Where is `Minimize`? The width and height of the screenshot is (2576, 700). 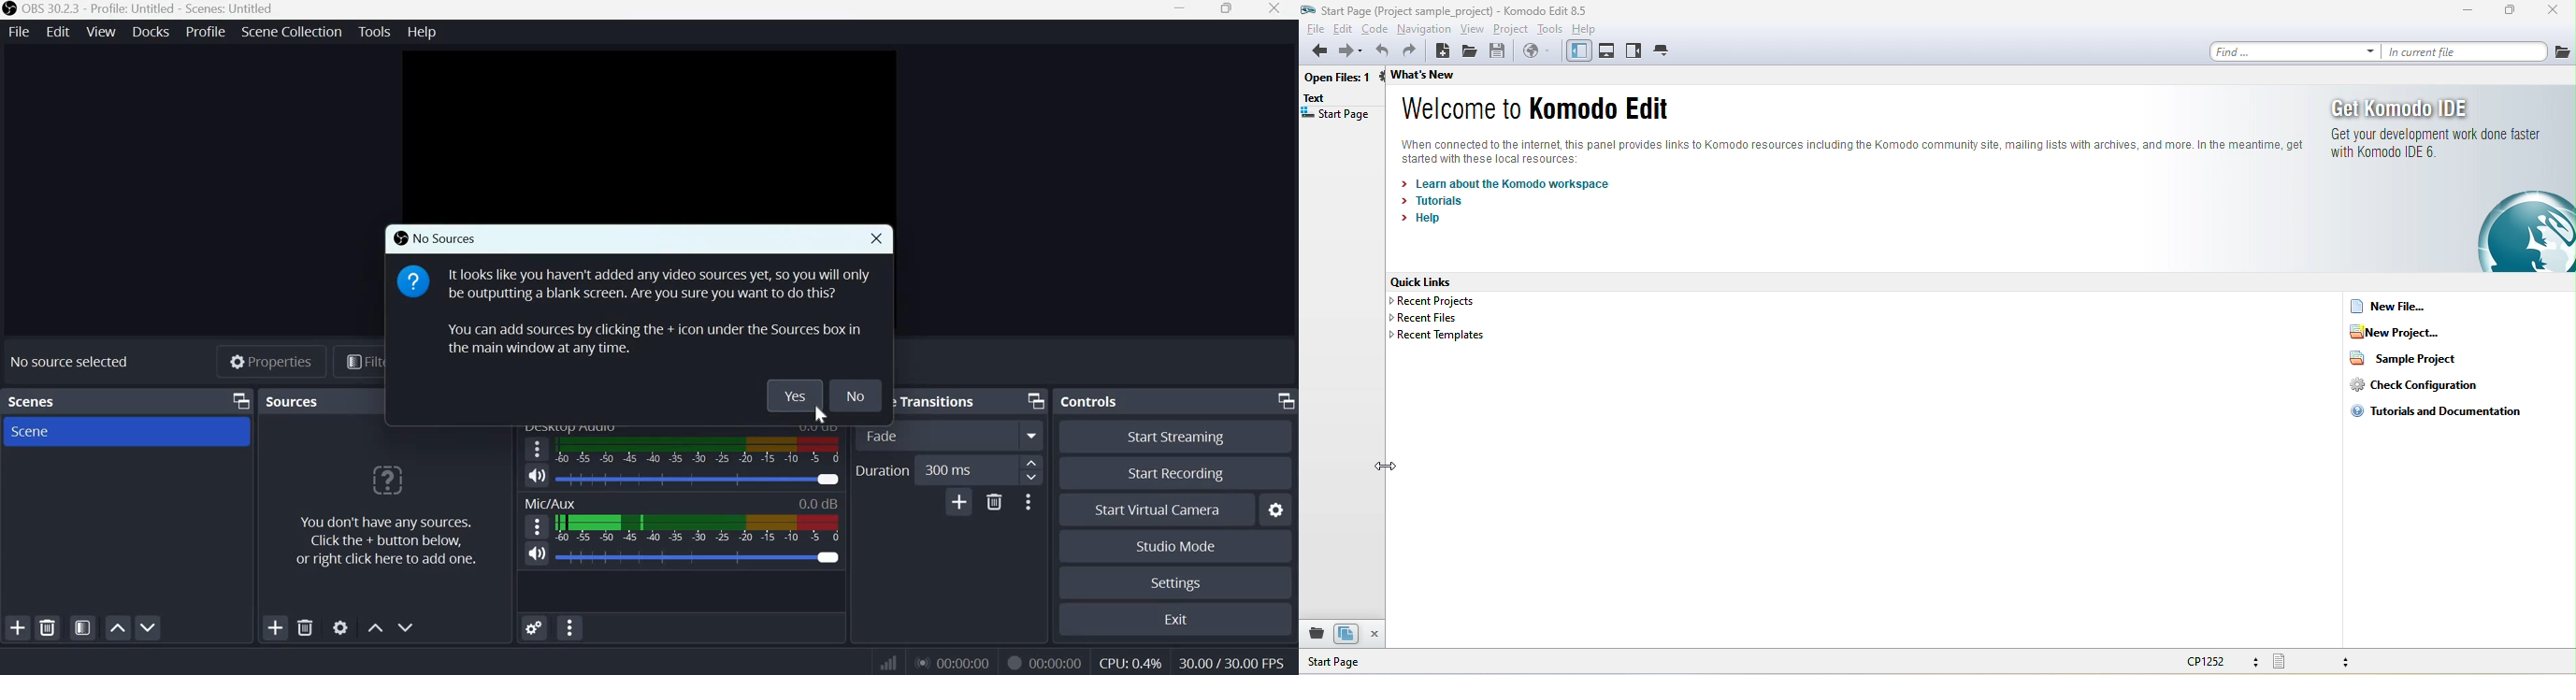
Minimize is located at coordinates (1182, 9).